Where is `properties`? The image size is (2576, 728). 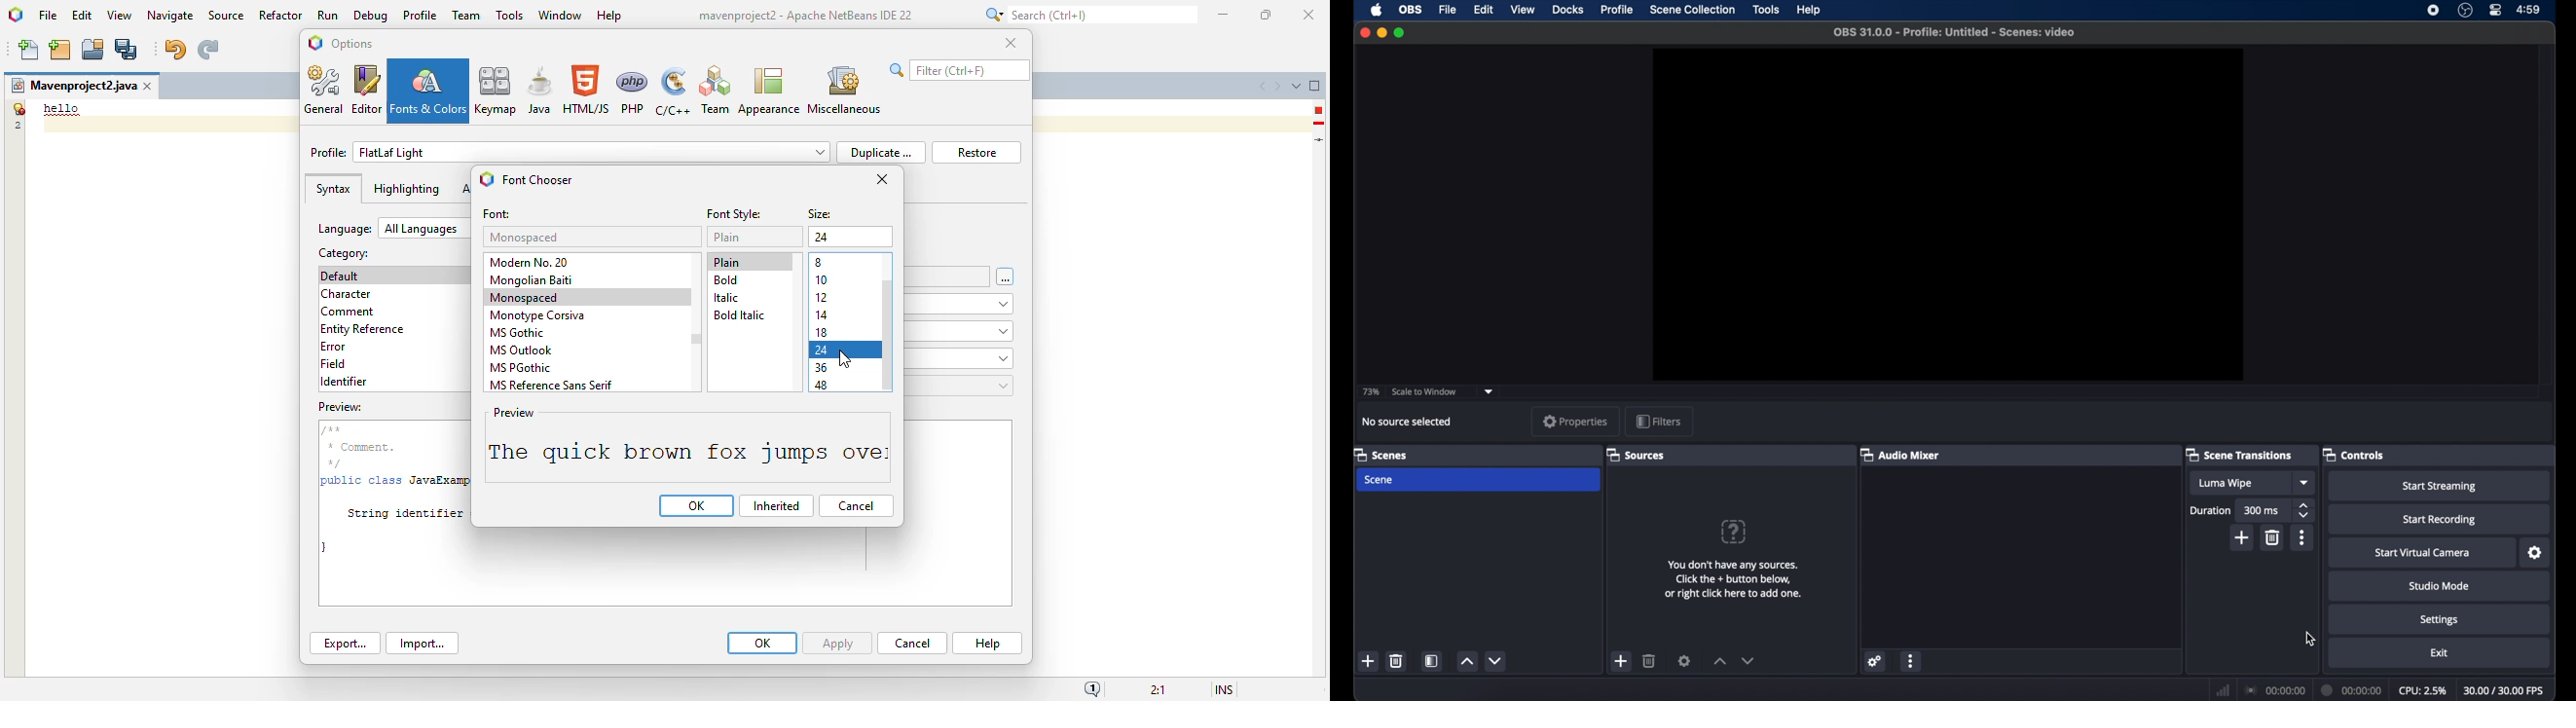
properties is located at coordinates (1575, 421).